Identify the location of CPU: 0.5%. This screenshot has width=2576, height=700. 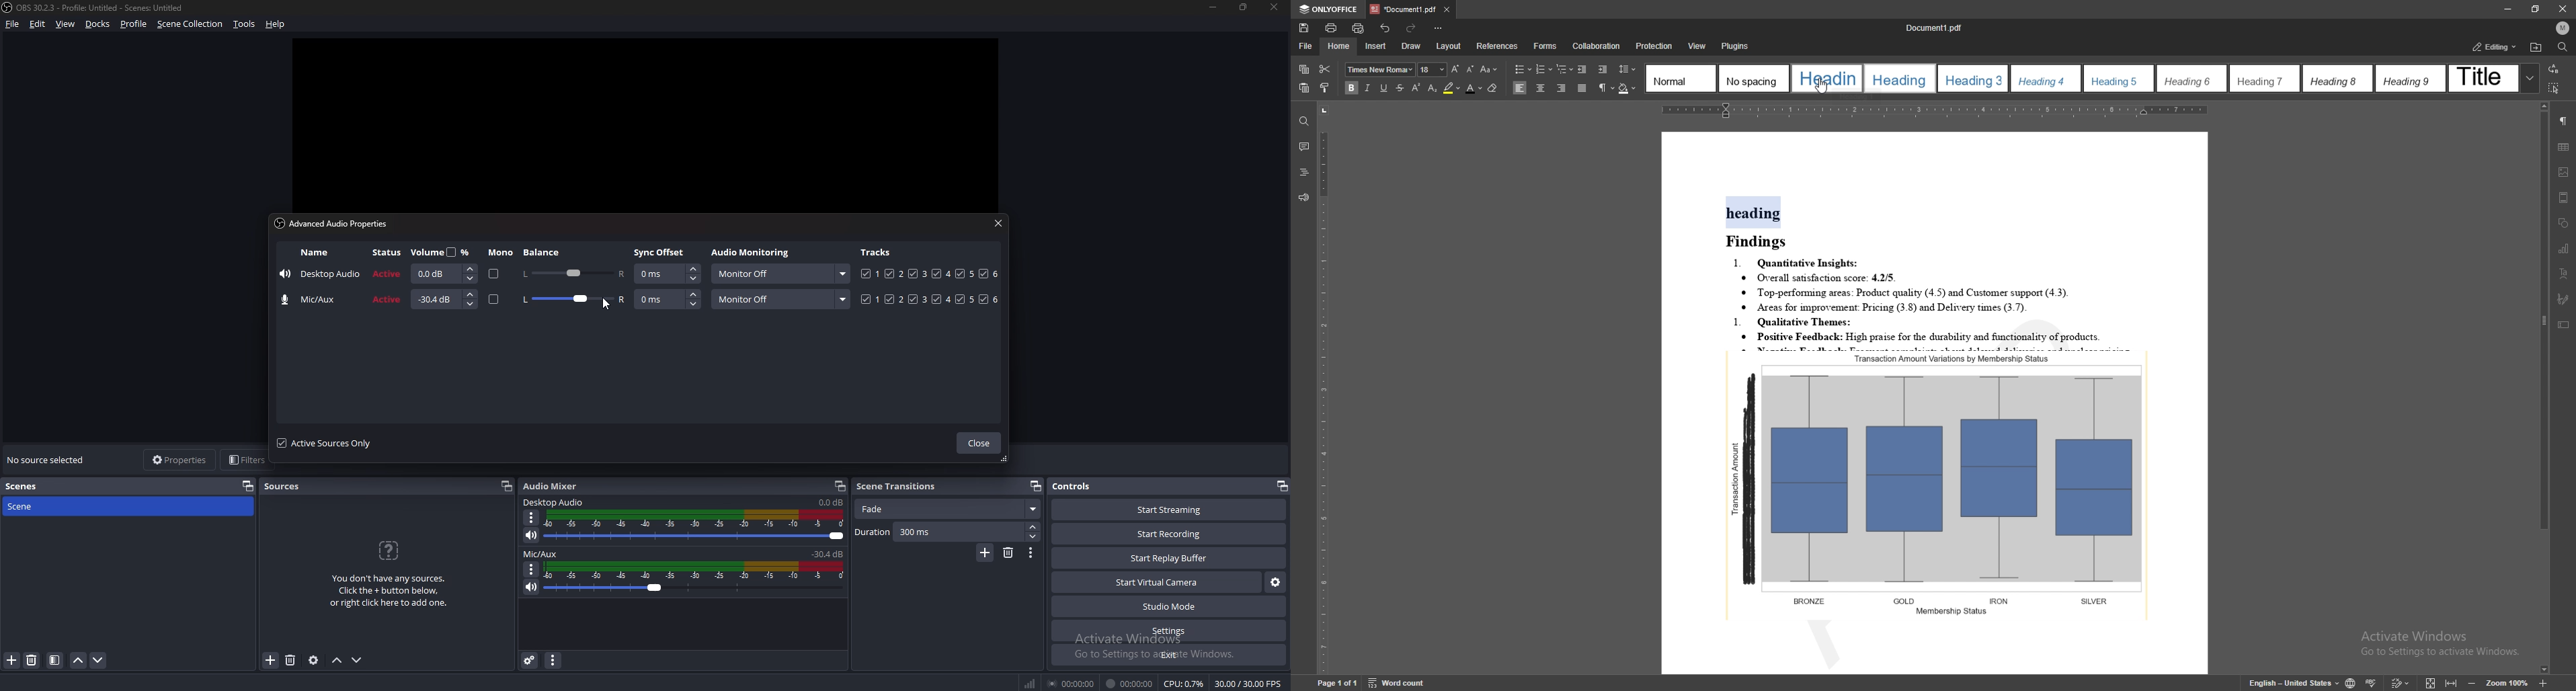
(1184, 684).